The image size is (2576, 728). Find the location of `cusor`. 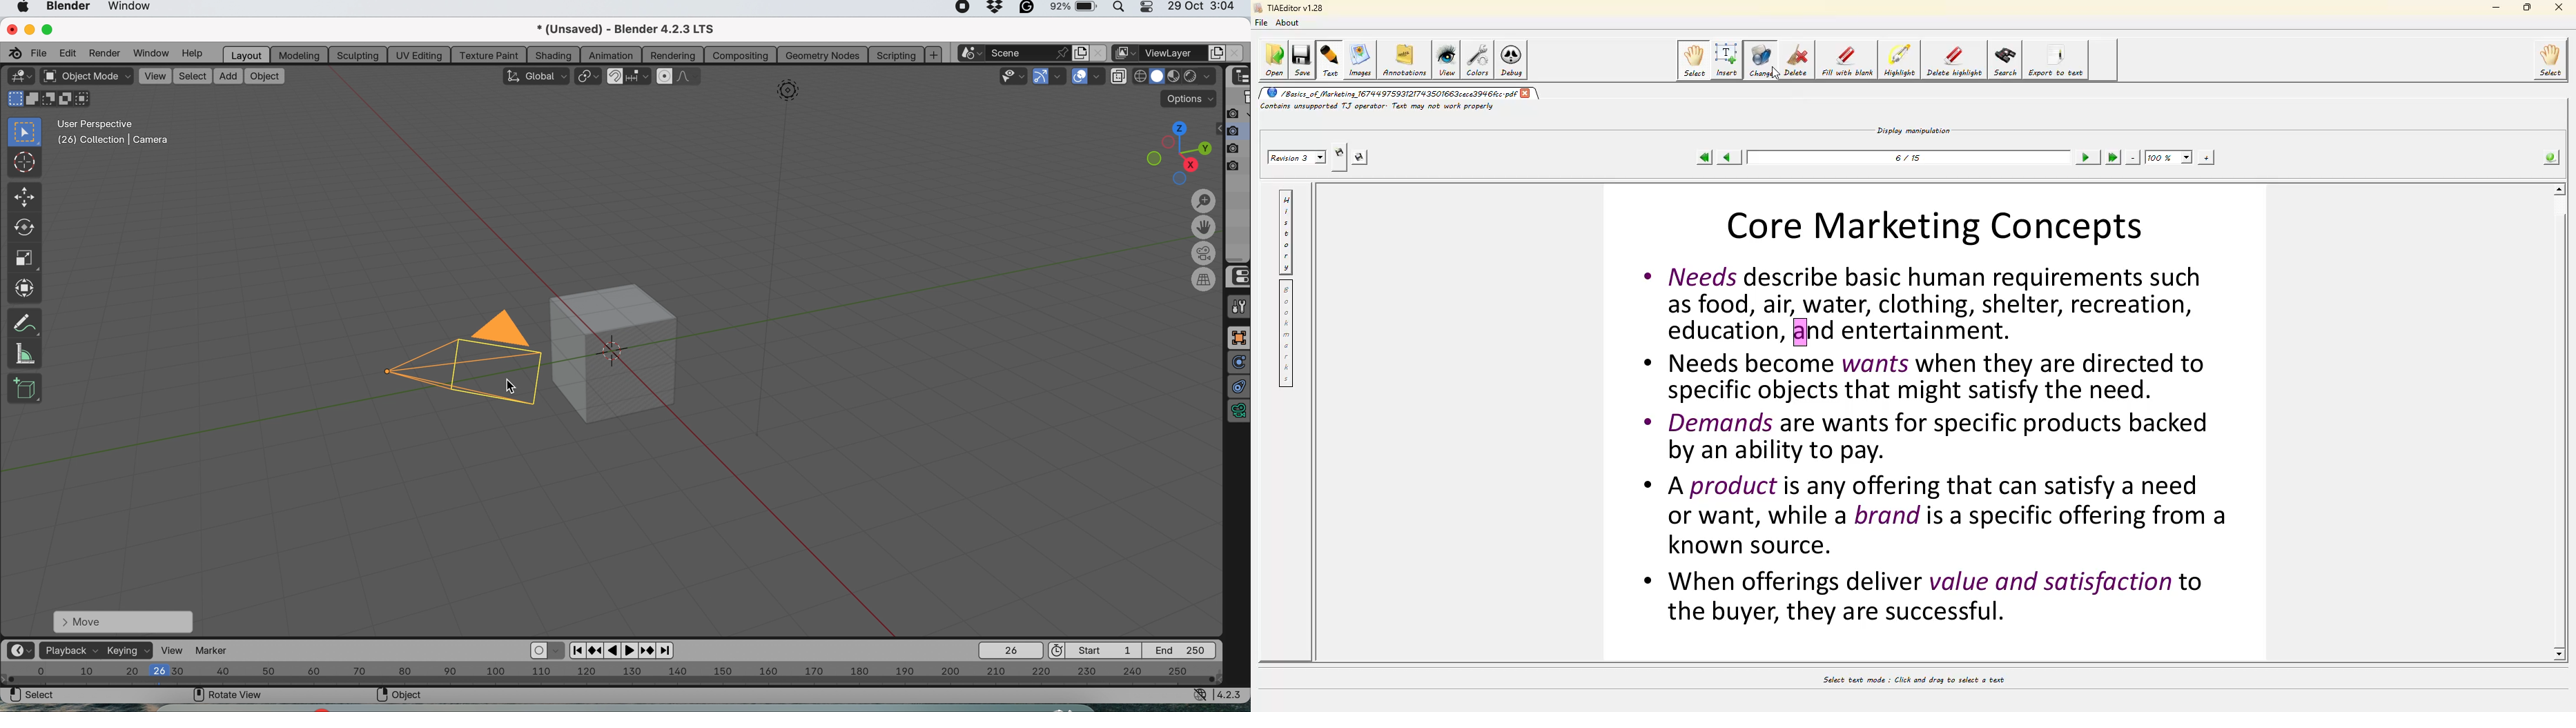

cusor is located at coordinates (506, 388).